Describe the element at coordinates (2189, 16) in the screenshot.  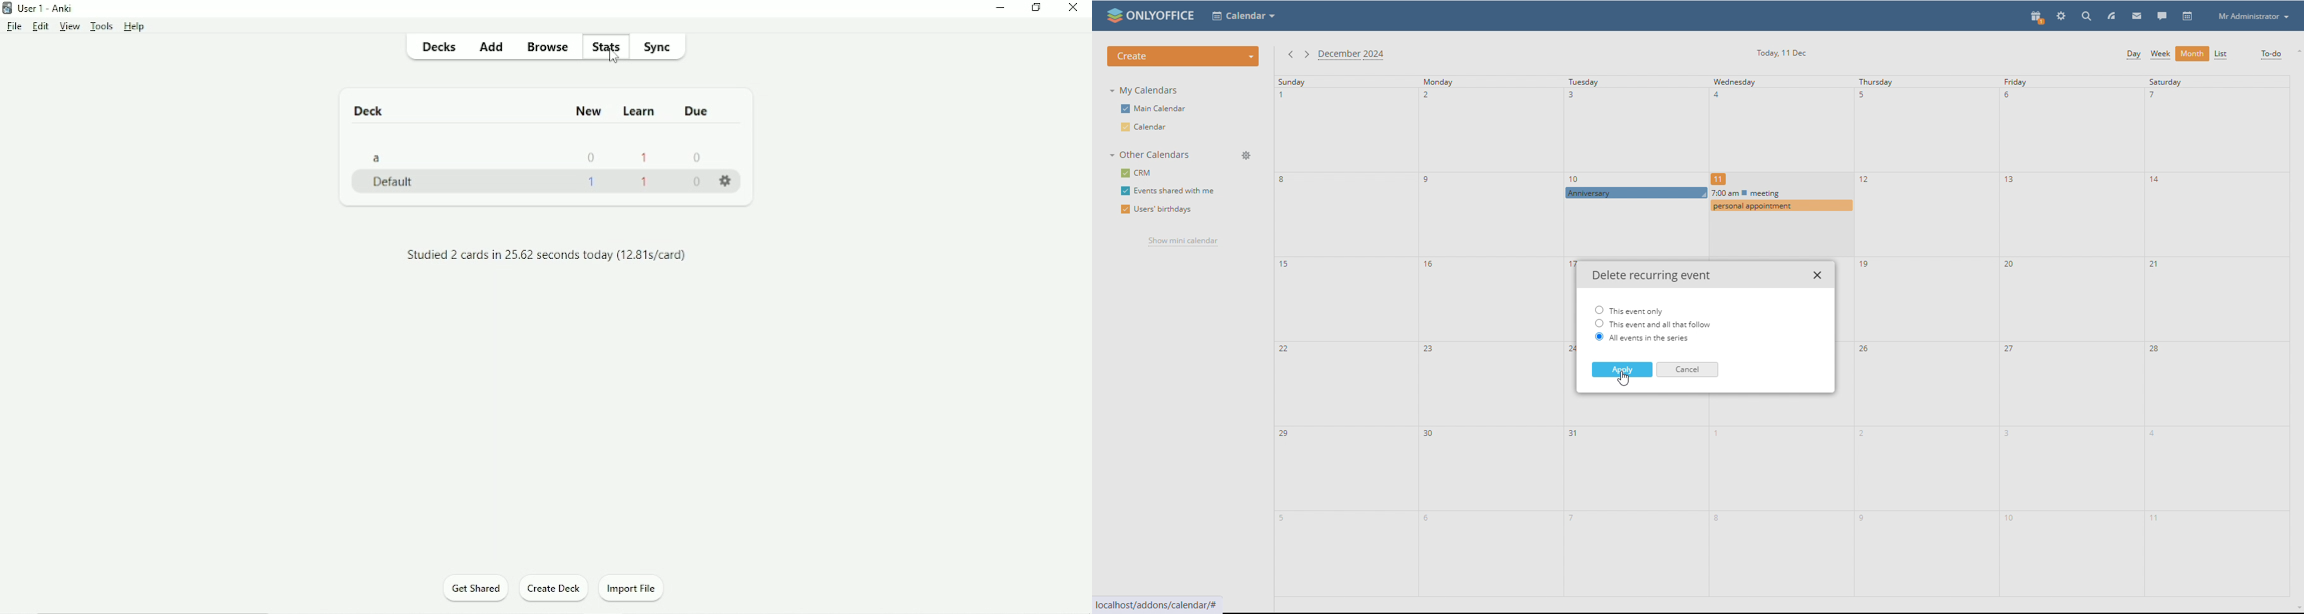
I see `calendar` at that location.